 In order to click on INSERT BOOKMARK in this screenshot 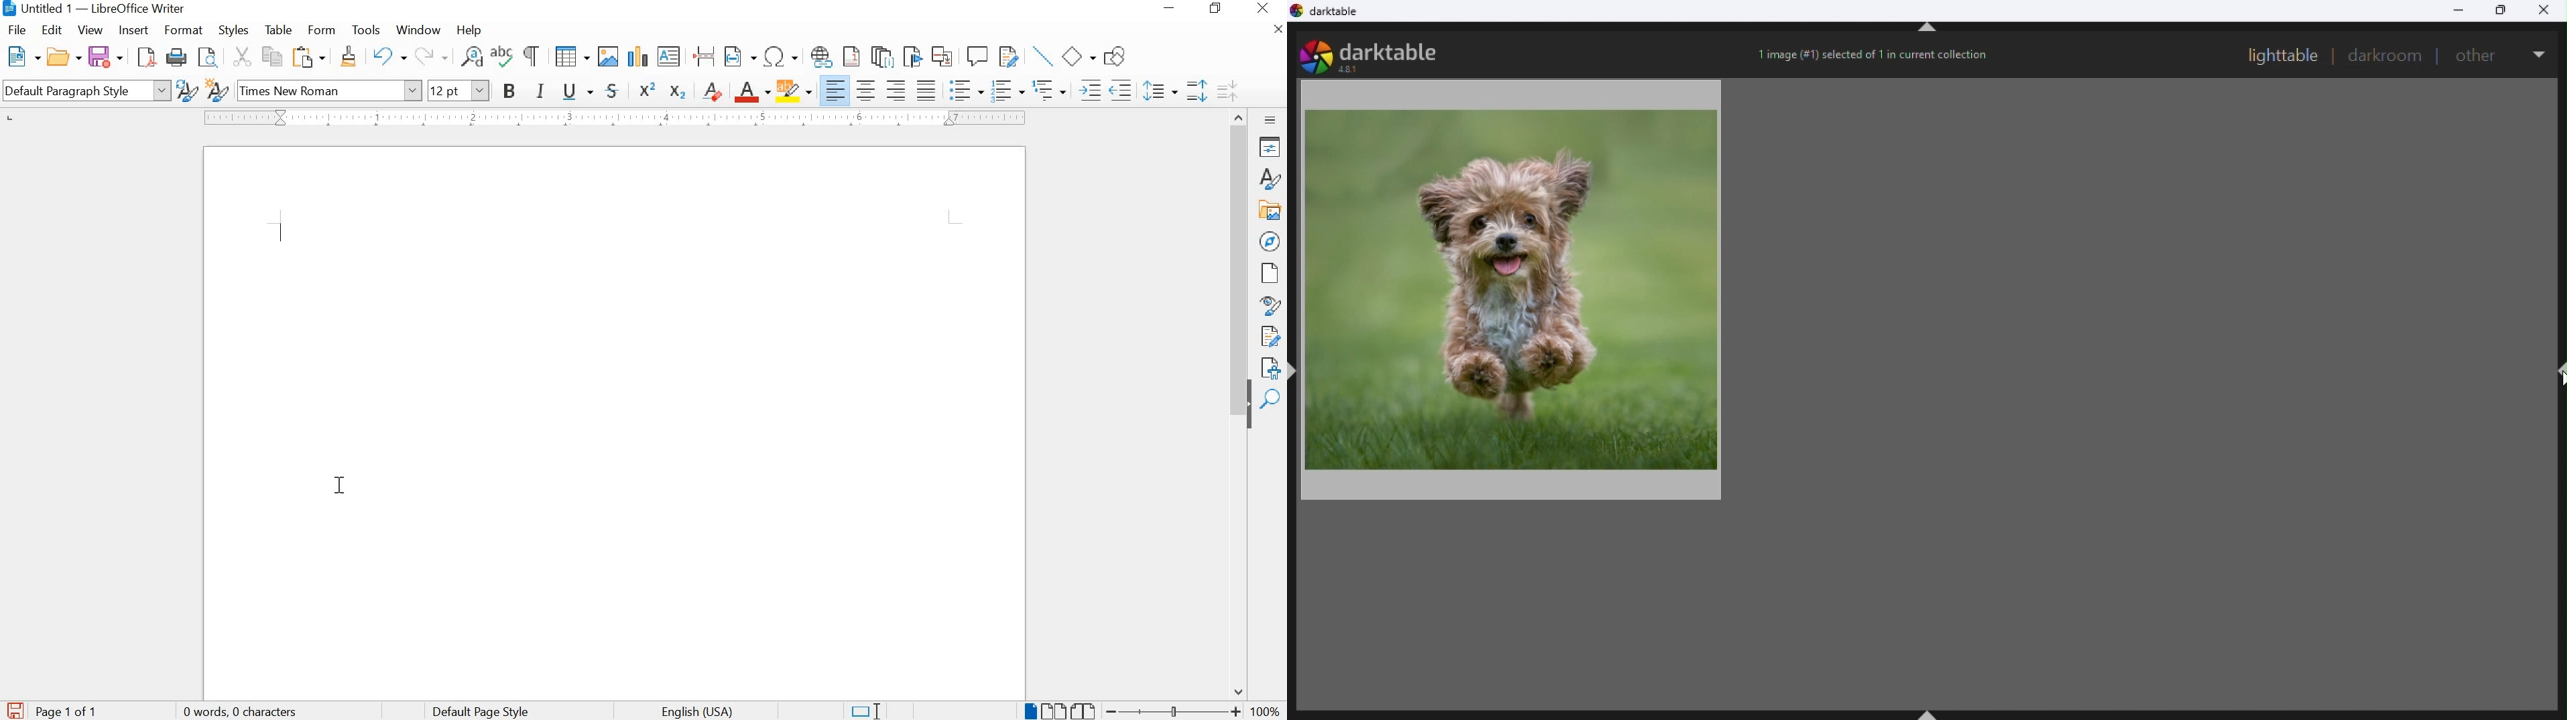, I will do `click(913, 58)`.